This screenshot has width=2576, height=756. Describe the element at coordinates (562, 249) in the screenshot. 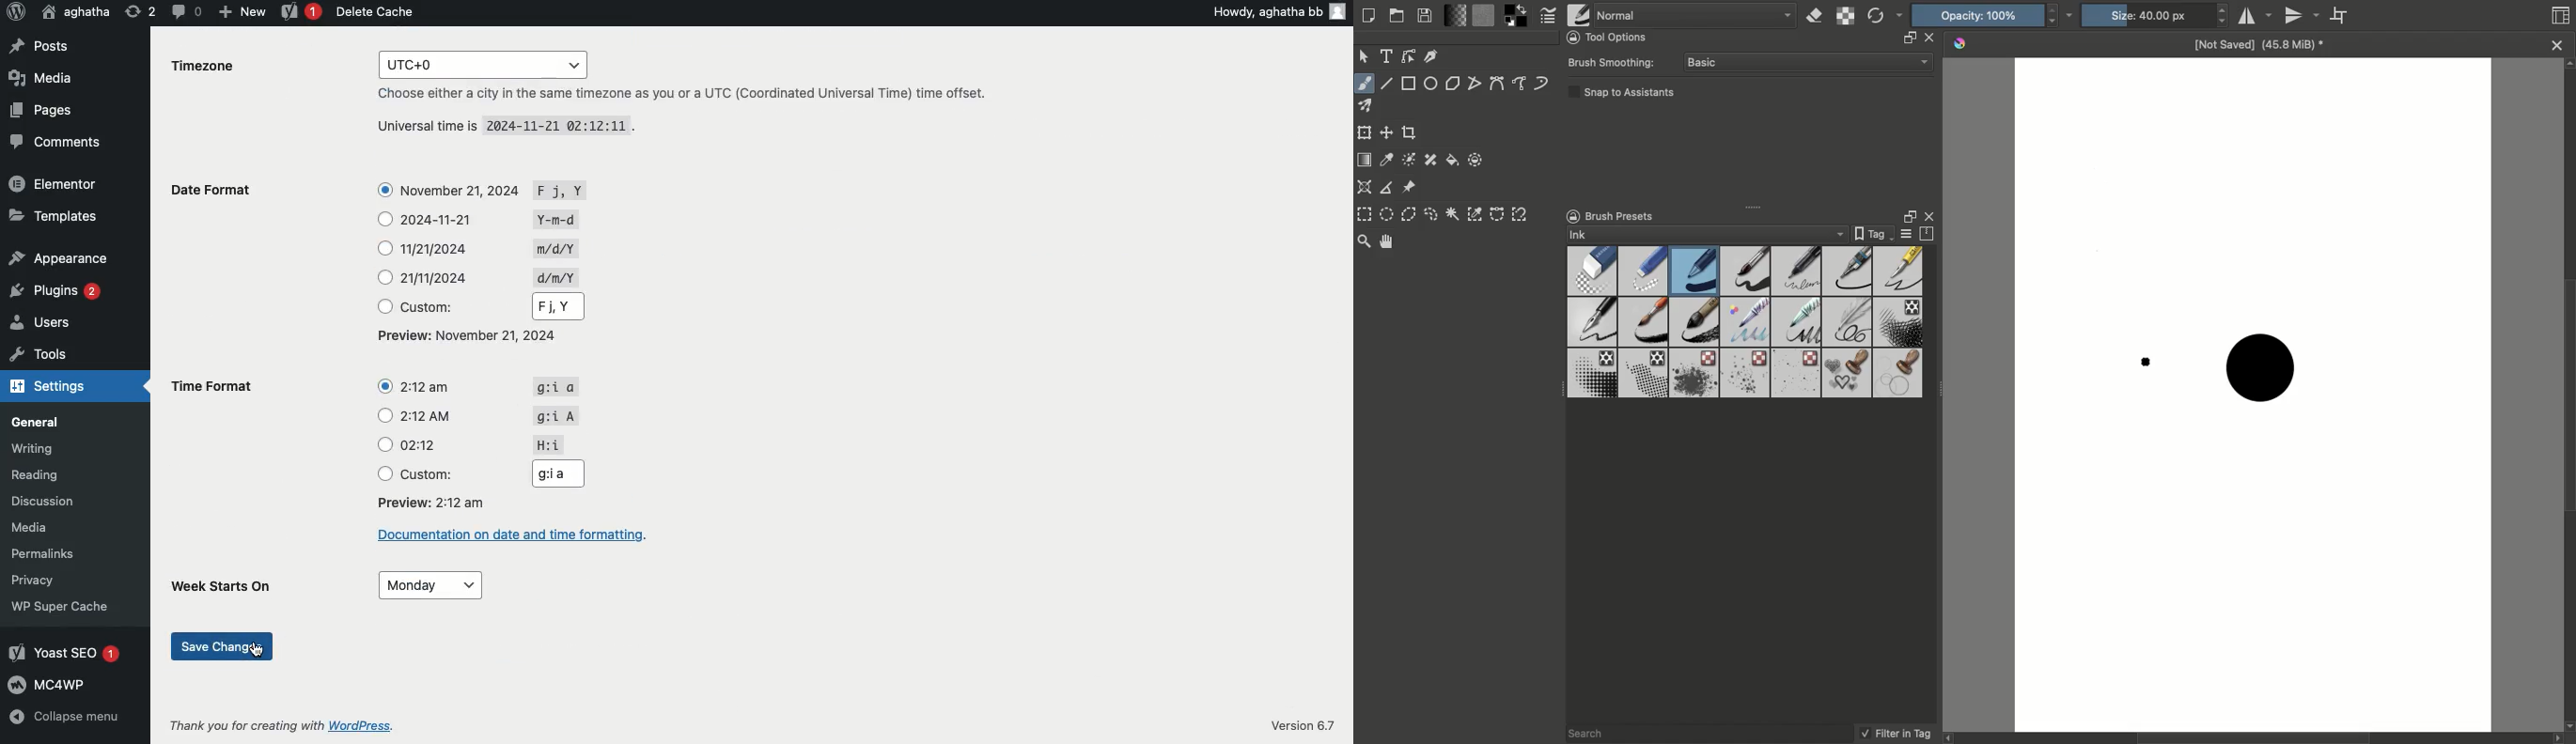

I see `Symbols` at that location.